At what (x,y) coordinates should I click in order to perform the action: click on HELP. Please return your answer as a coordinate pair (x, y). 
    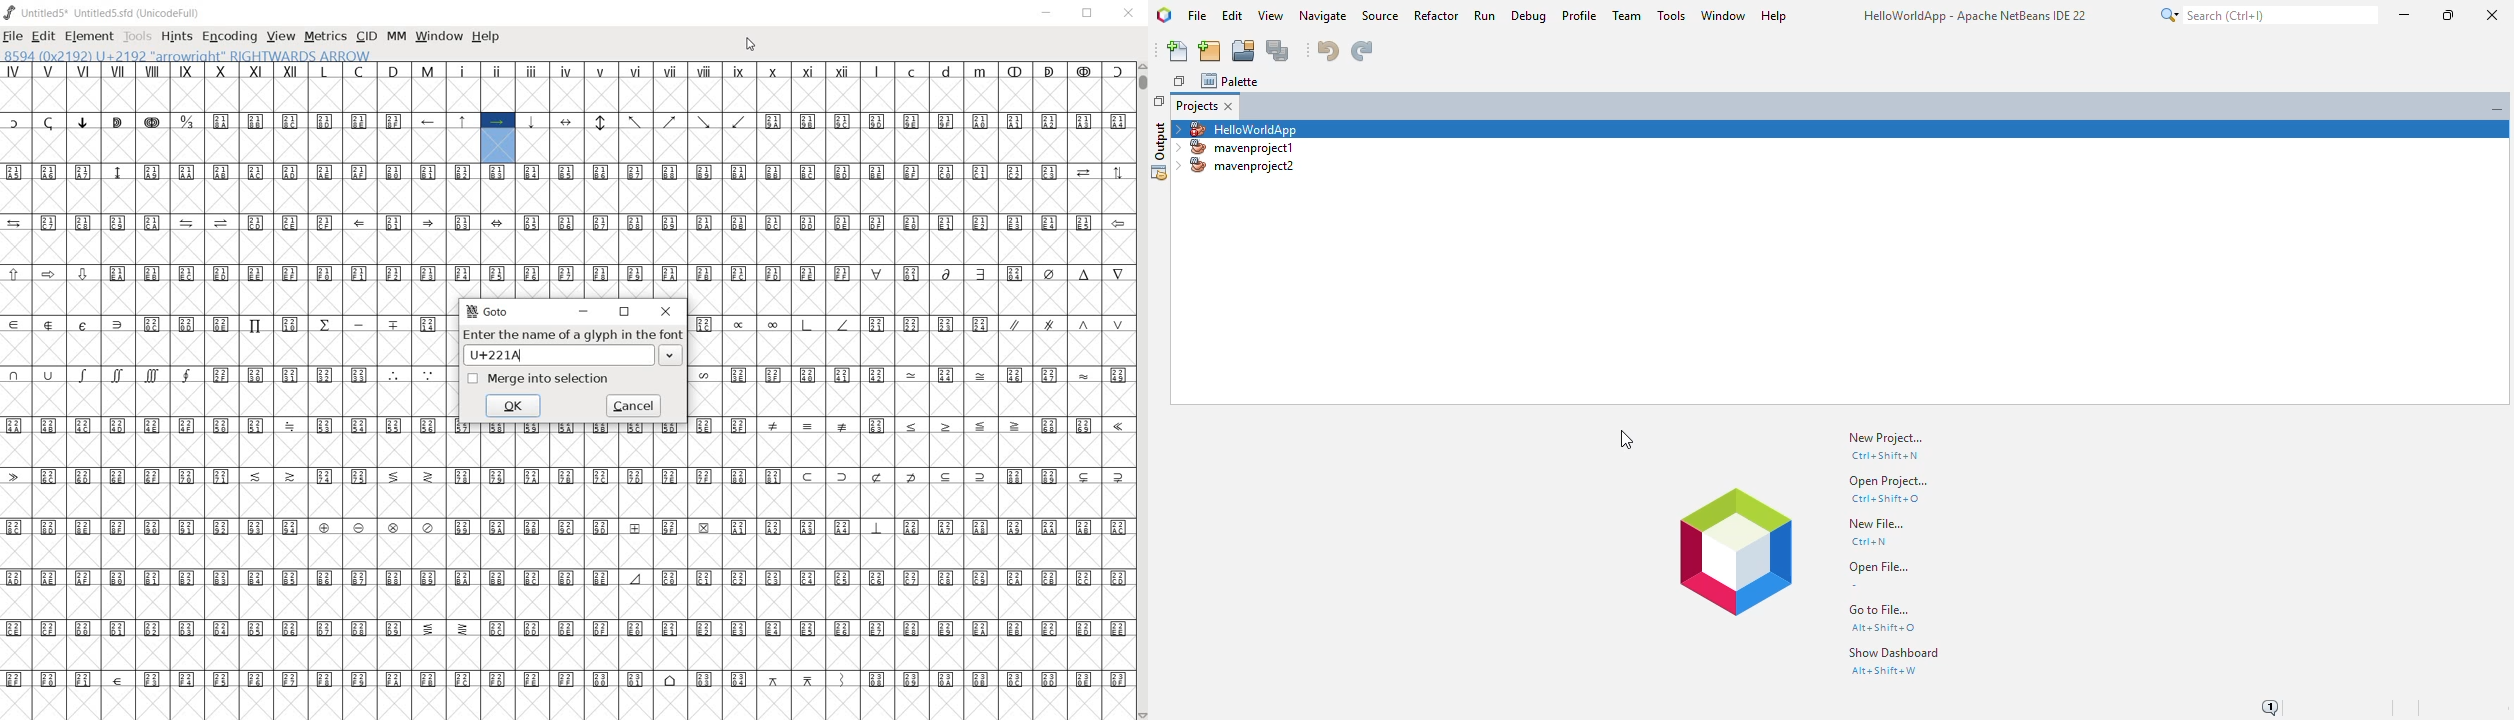
    Looking at the image, I should click on (486, 37).